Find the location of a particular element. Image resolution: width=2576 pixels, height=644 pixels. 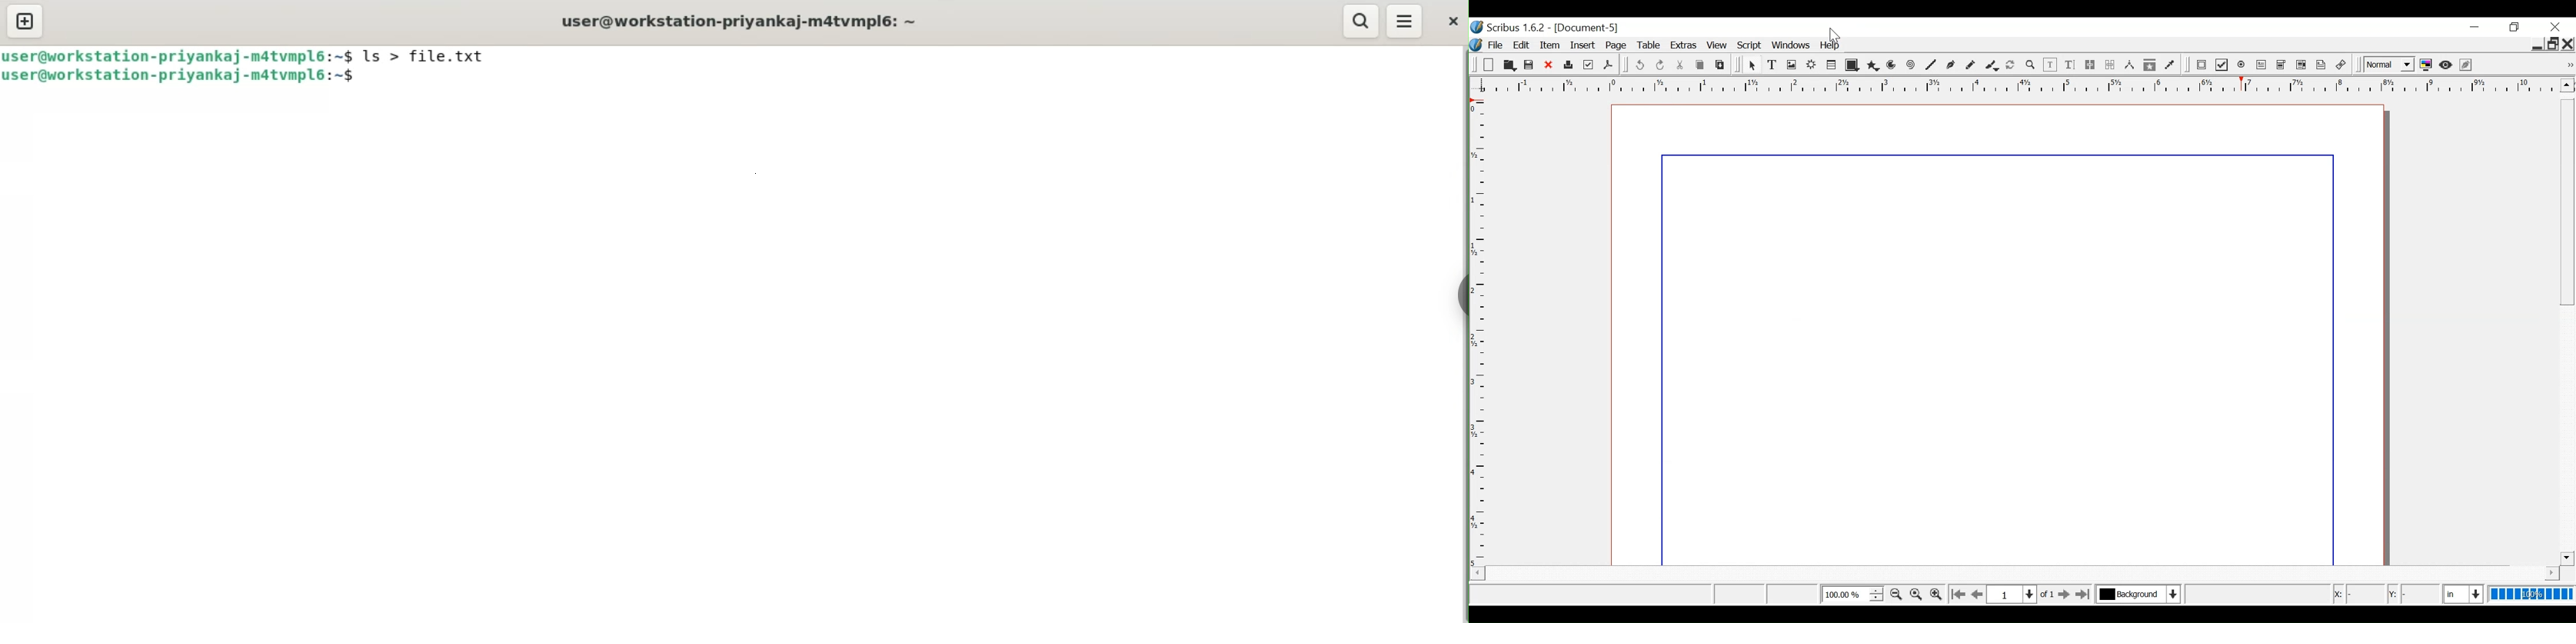

minimize is located at coordinates (2516, 27).